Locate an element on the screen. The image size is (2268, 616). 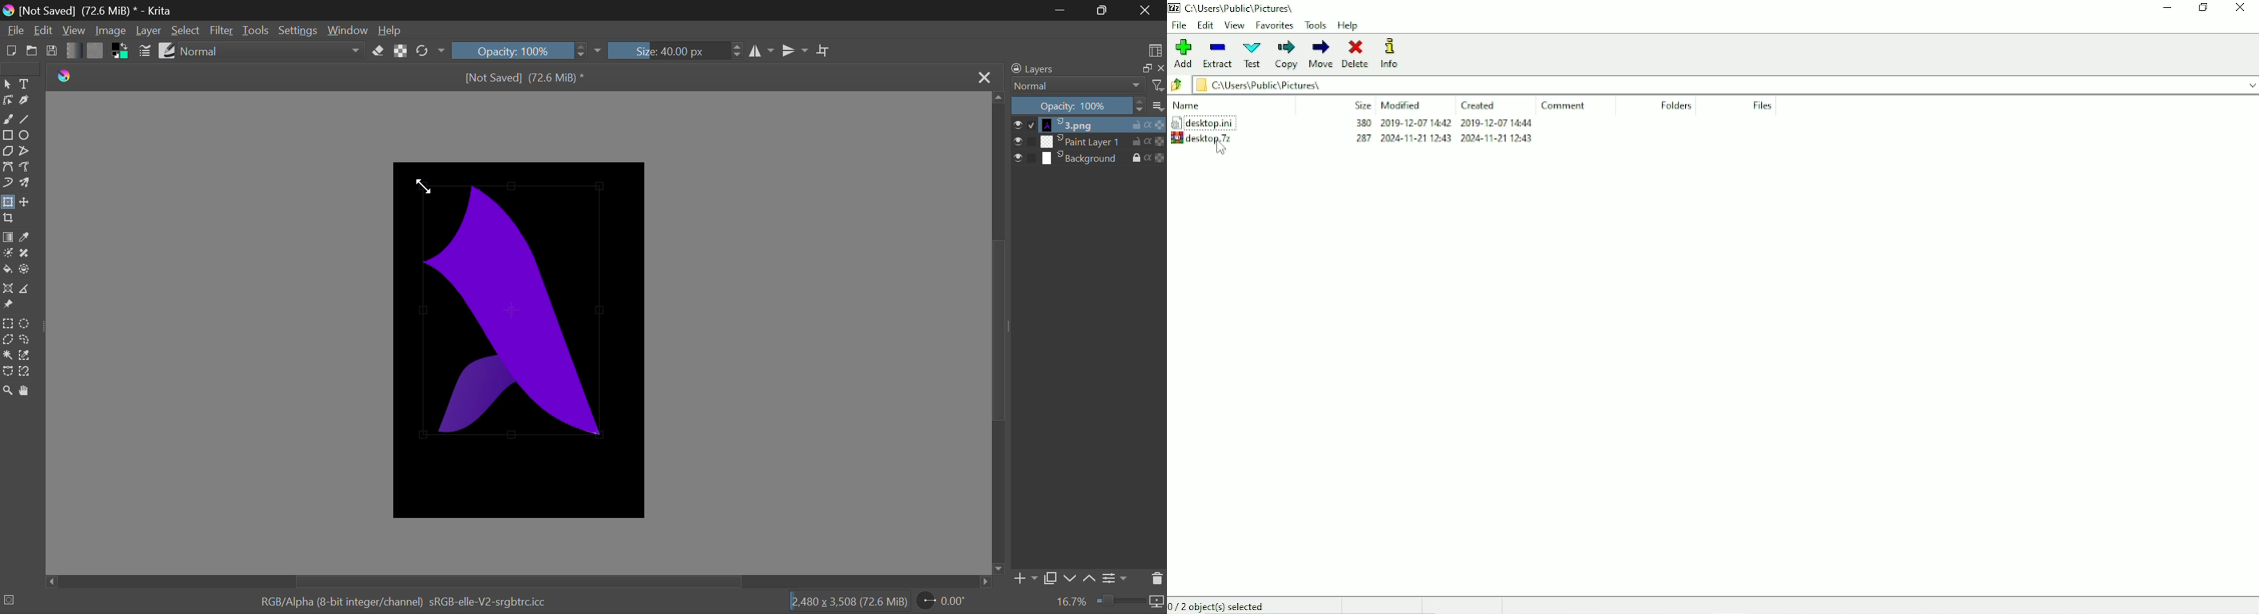
Measurements is located at coordinates (29, 289).